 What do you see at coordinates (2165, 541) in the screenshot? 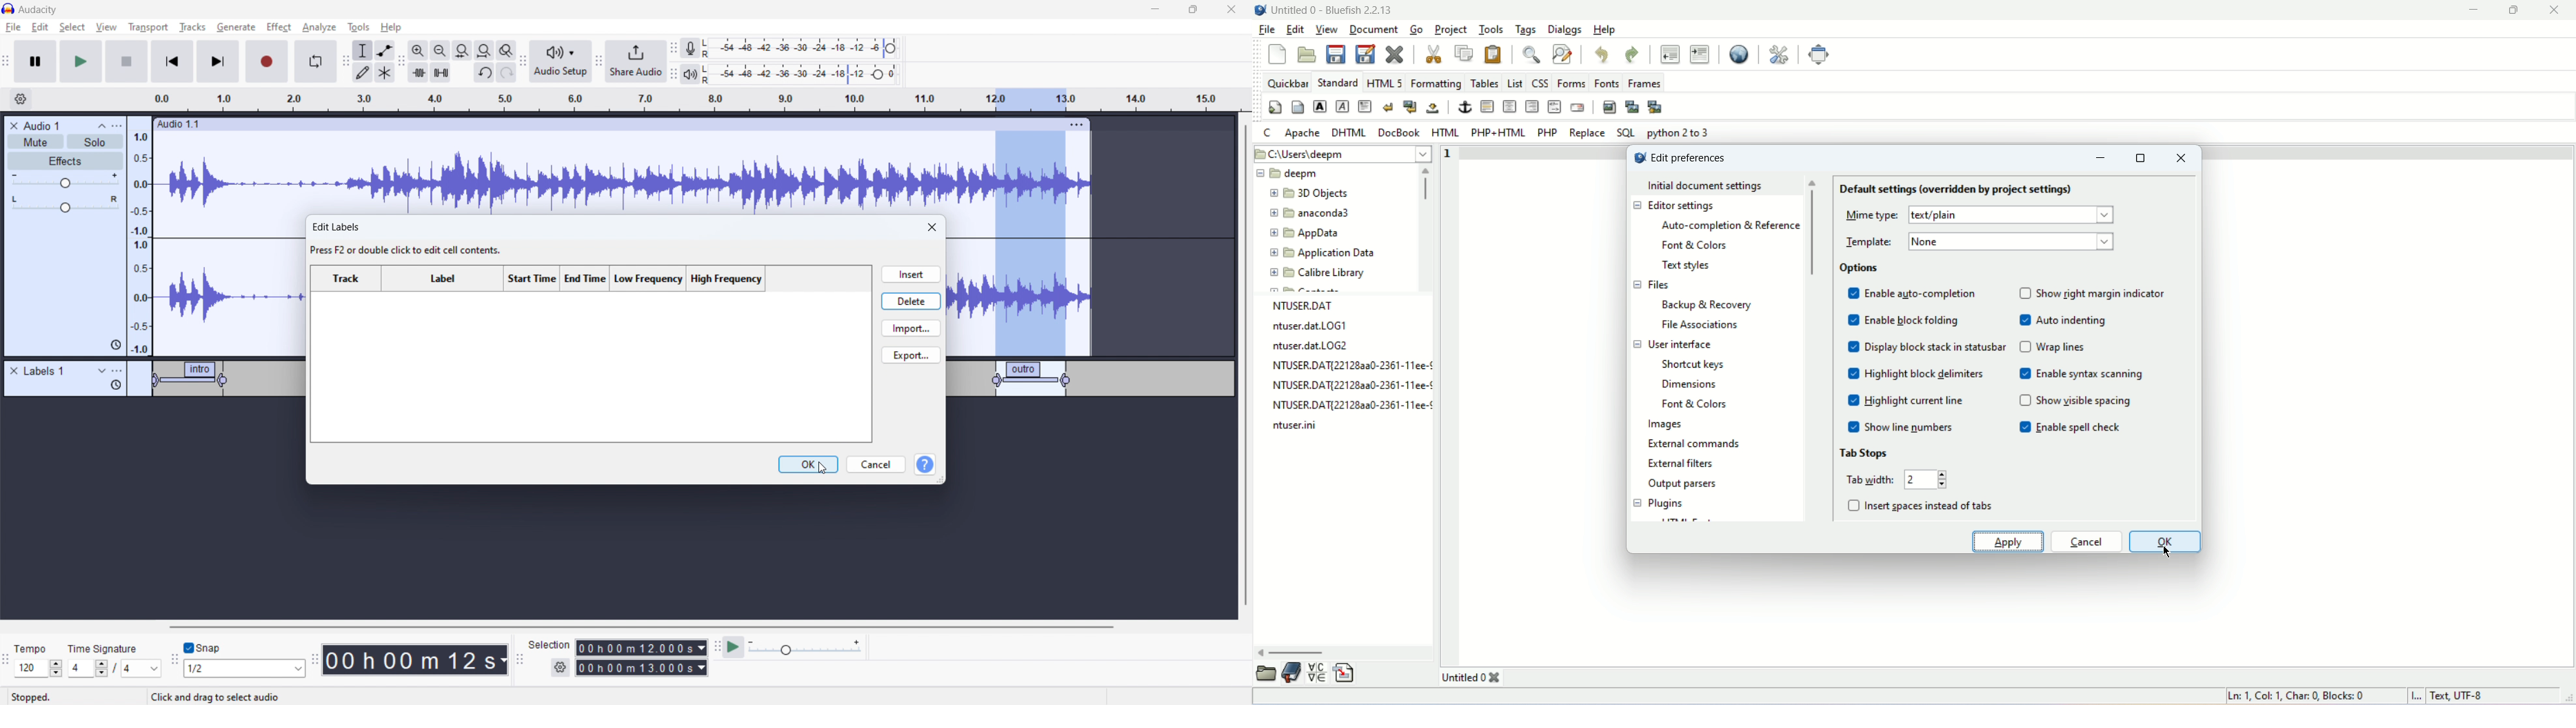
I see `ok` at bounding box center [2165, 541].